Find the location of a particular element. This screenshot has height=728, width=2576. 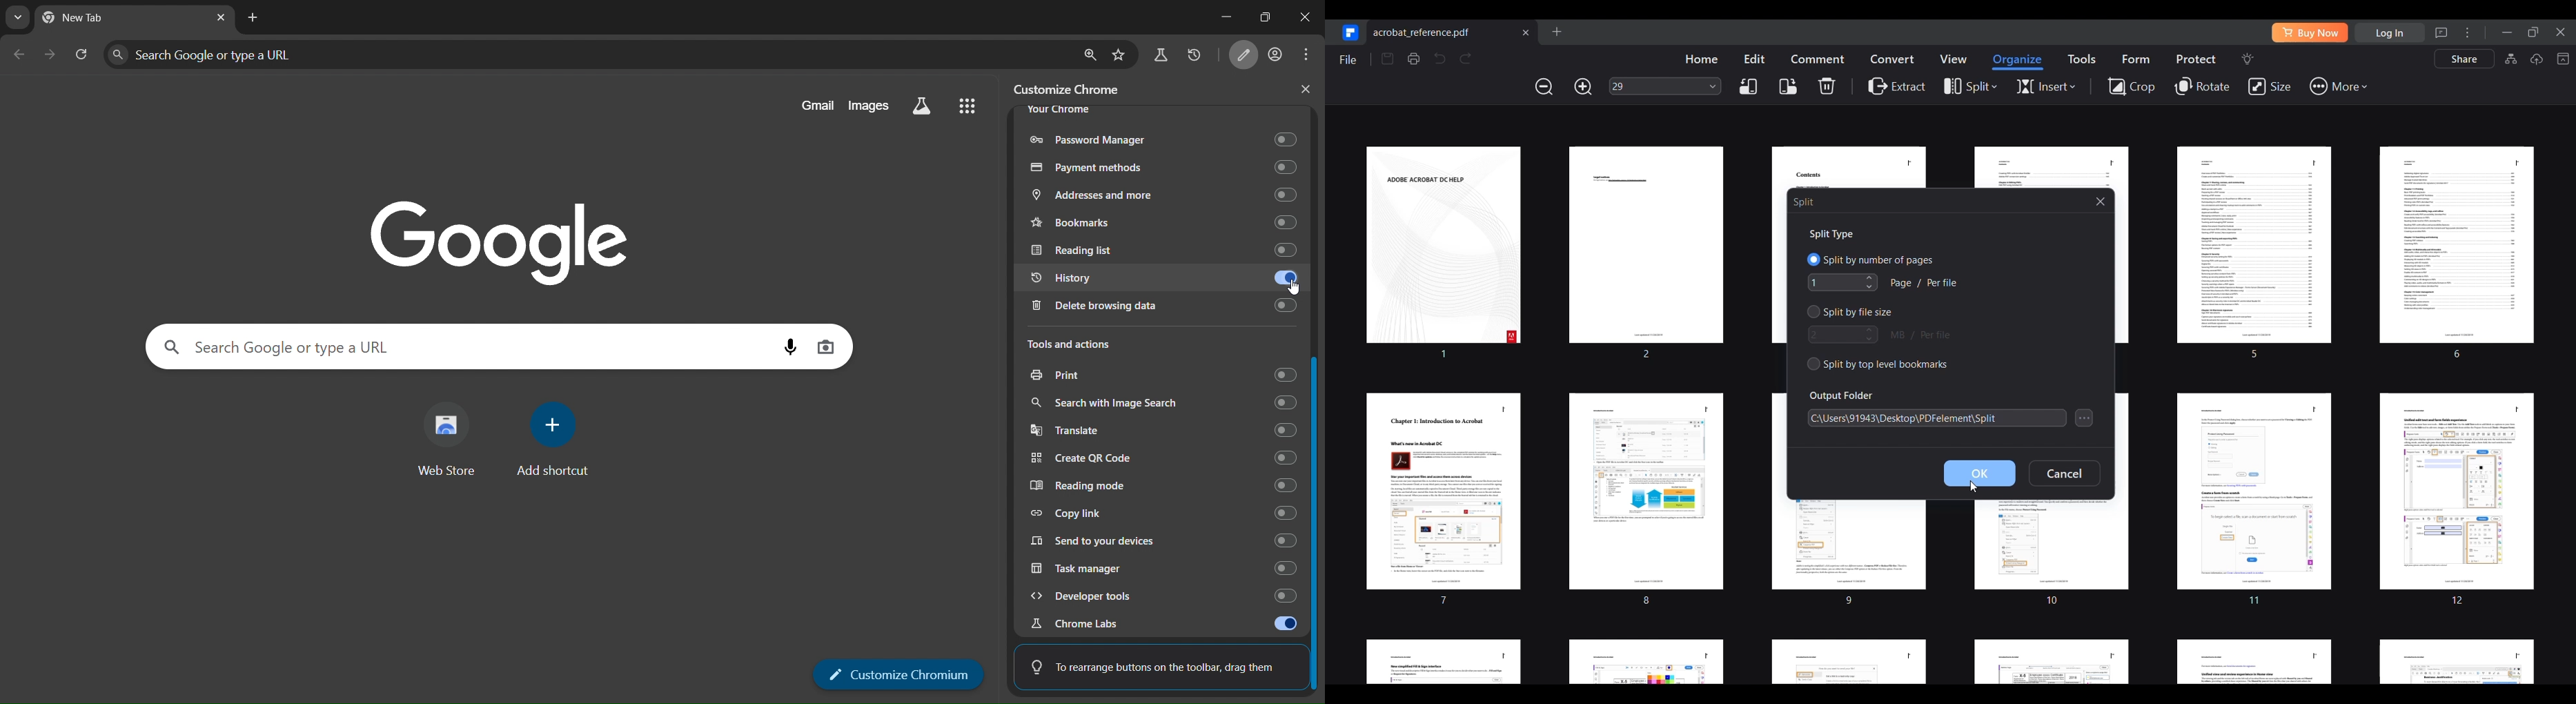

developer tools is located at coordinates (1157, 596).